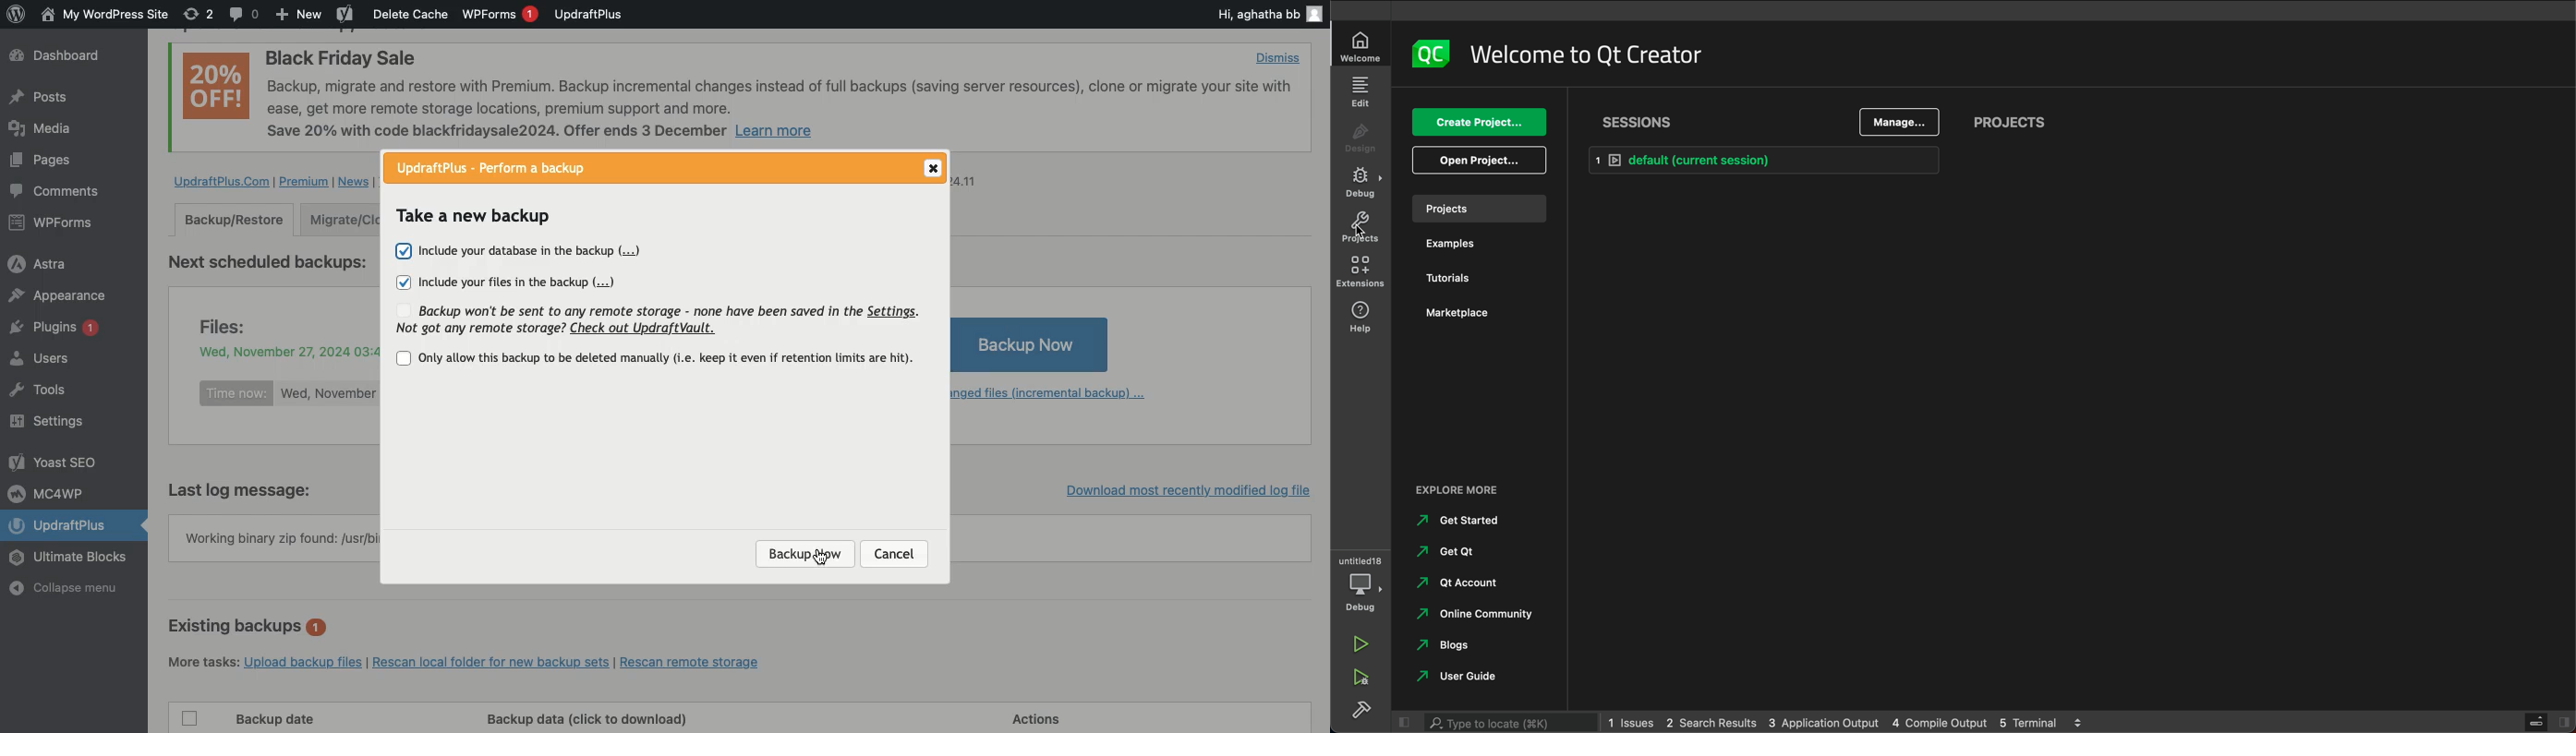 The width and height of the screenshot is (2576, 756). Describe the element at coordinates (1763, 159) in the screenshot. I see `default (current session)` at that location.